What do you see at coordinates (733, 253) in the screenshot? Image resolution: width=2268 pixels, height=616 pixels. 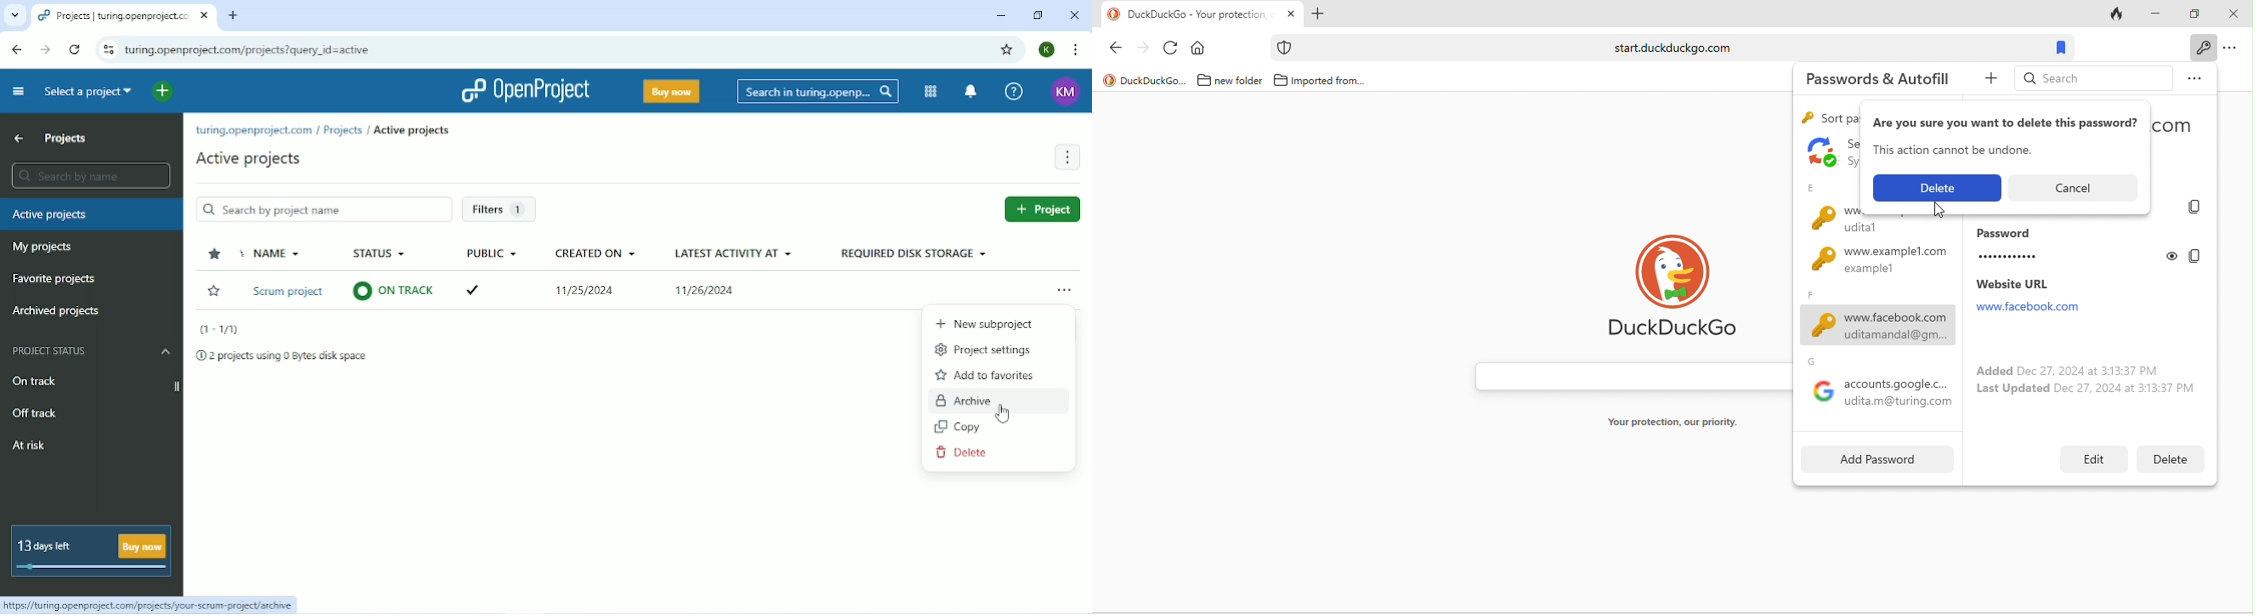 I see `Latest activity at` at bounding box center [733, 253].